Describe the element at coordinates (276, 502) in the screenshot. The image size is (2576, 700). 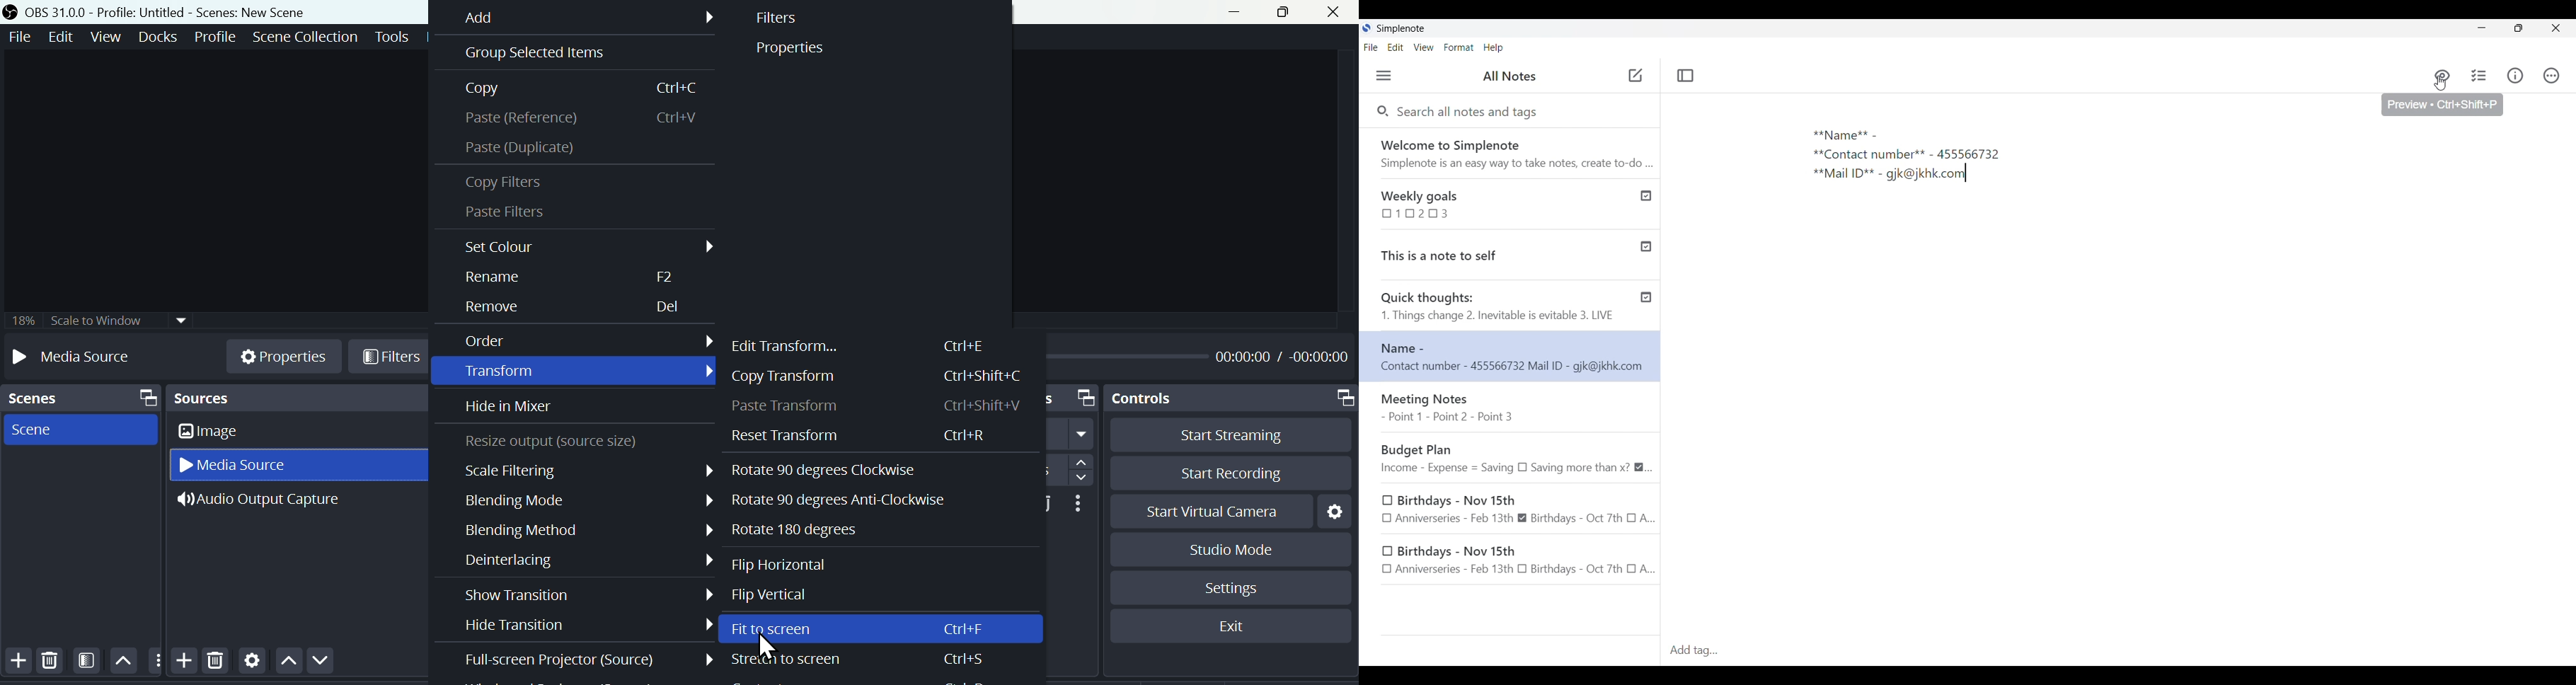
I see `Audio output capture` at that location.